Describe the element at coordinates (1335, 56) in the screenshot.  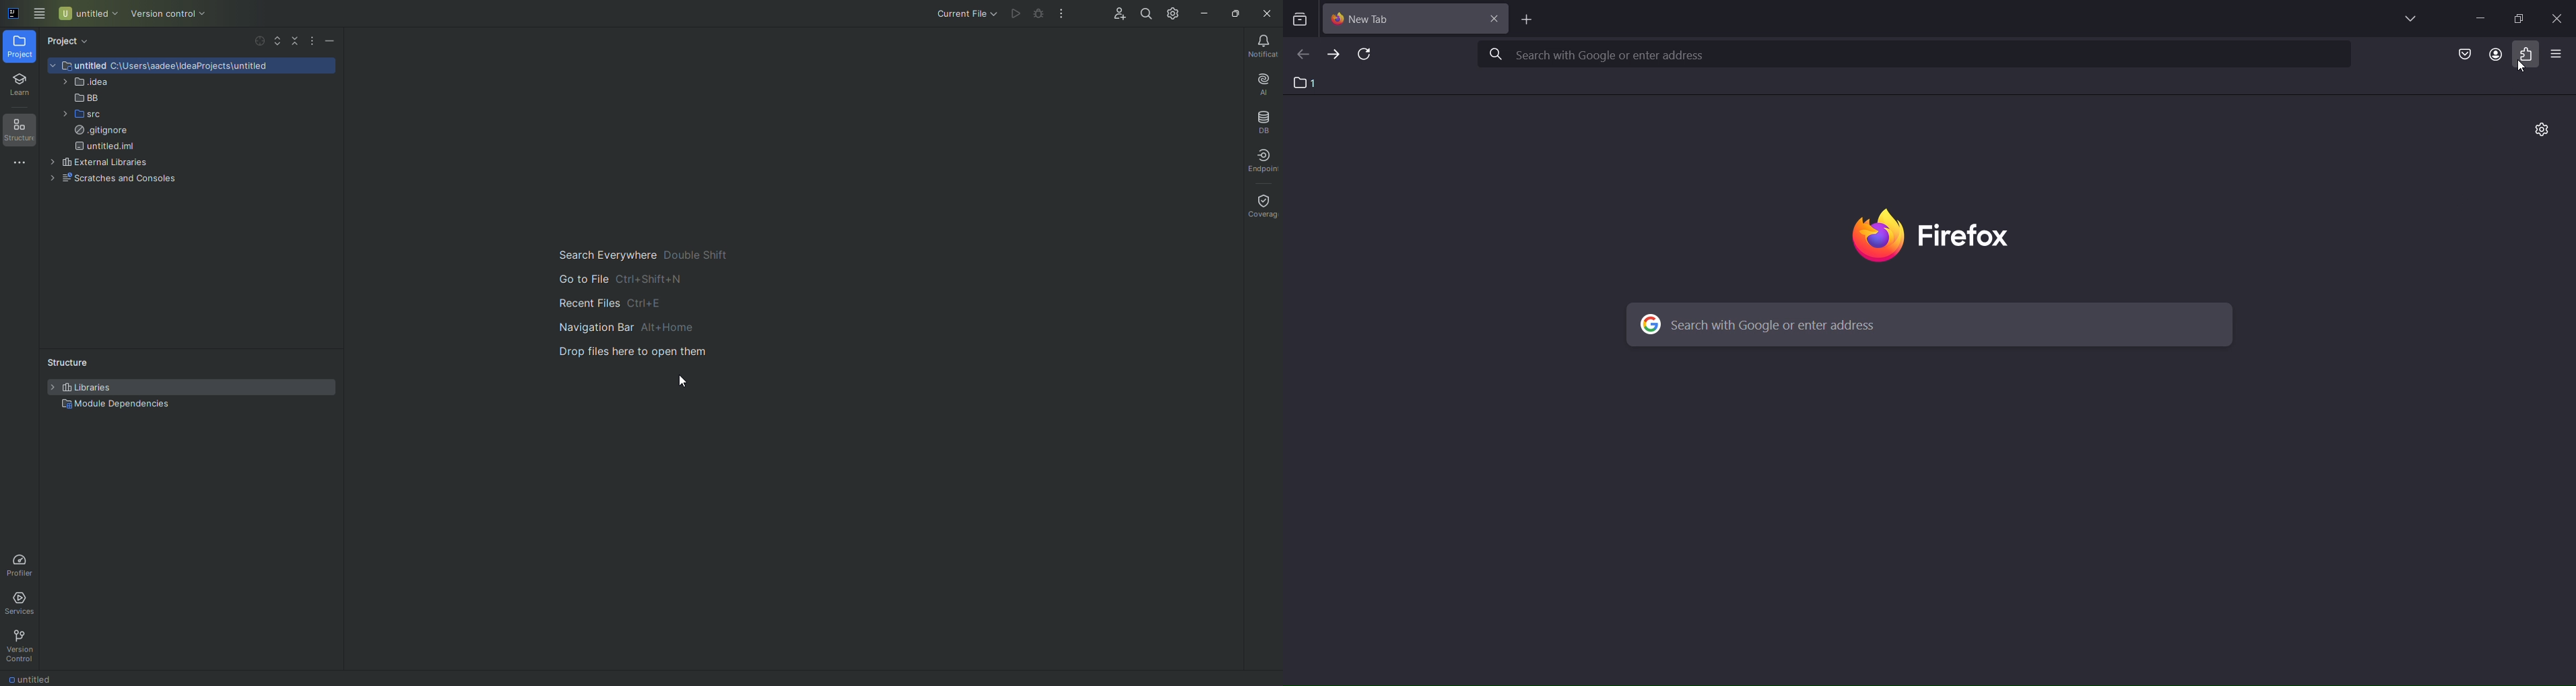
I see `go forward one page` at that location.